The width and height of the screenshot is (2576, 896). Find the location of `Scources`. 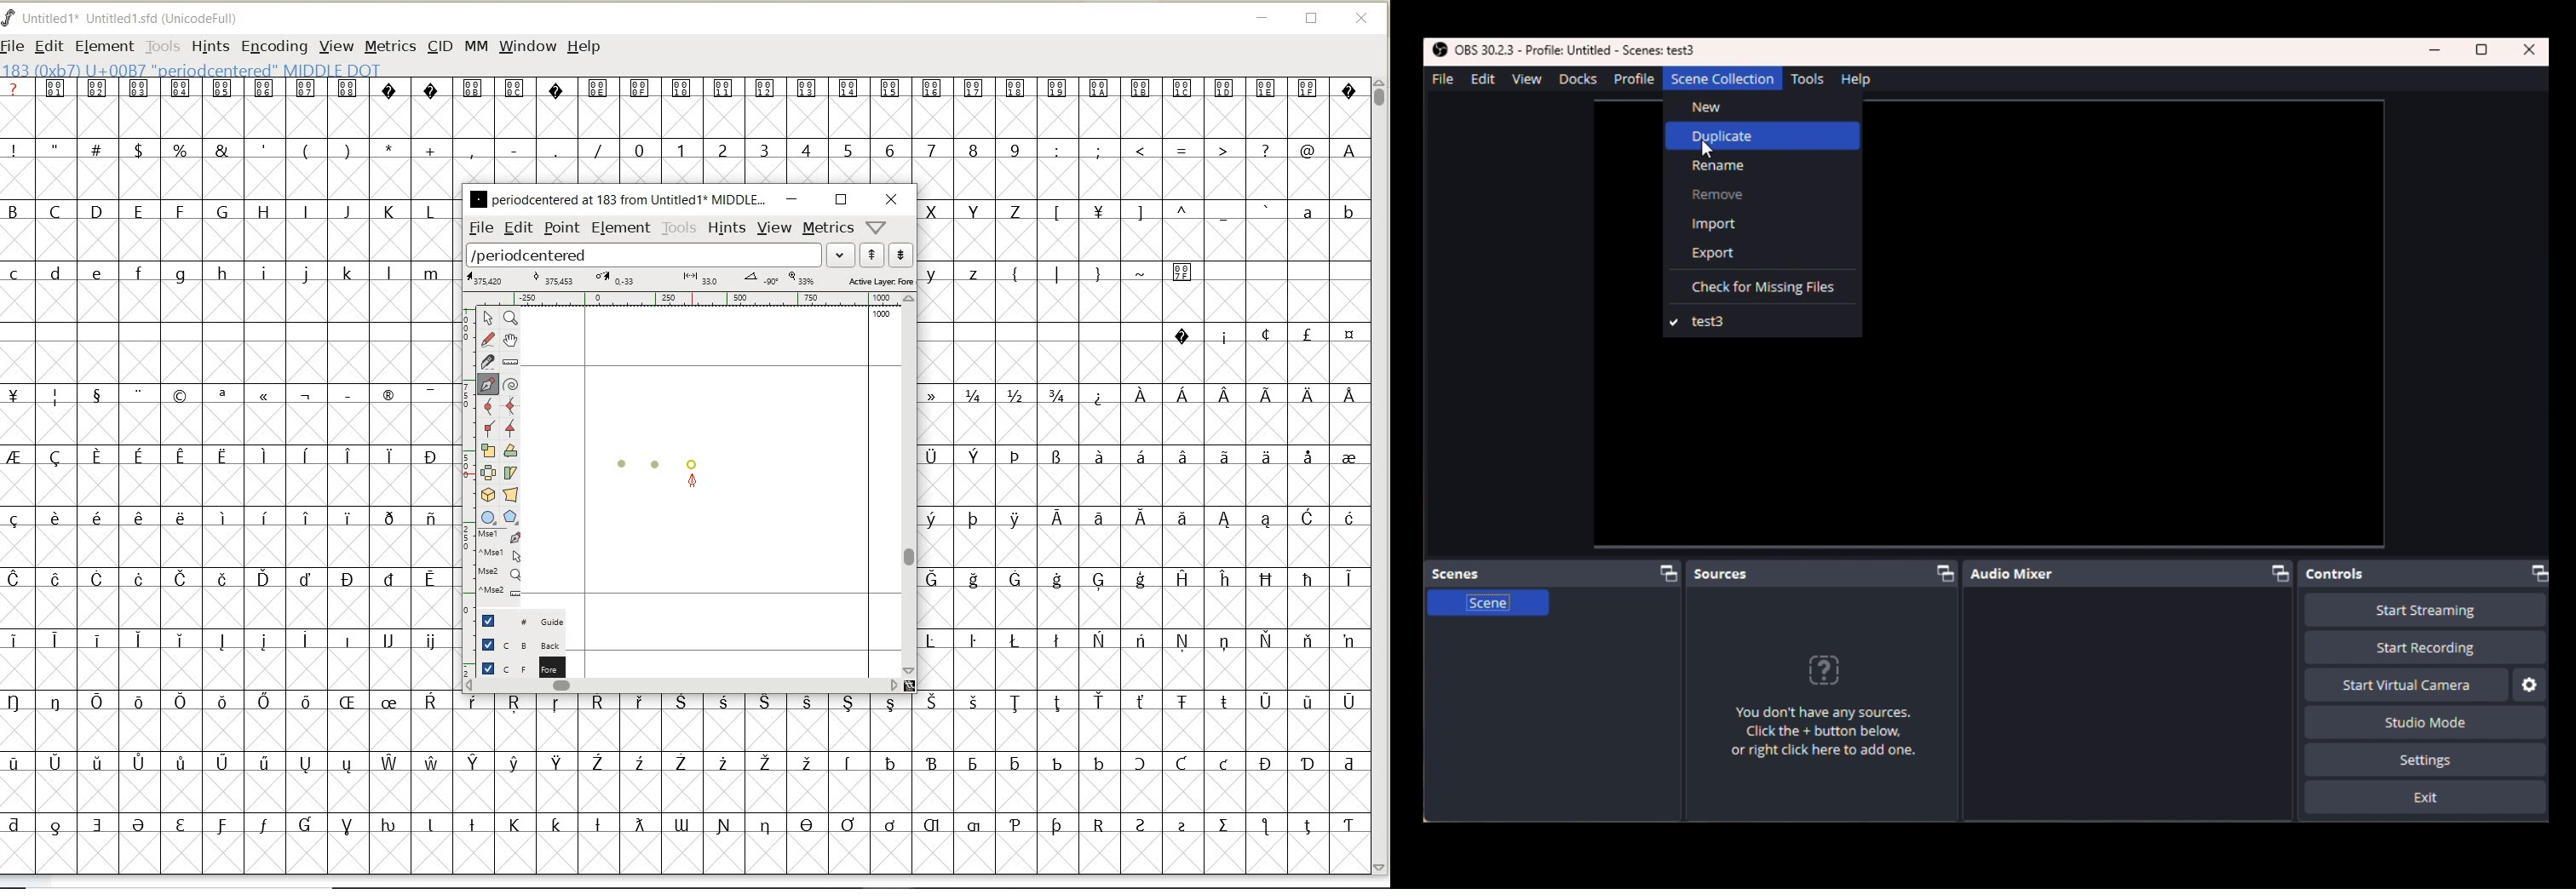

Scources is located at coordinates (1824, 571).